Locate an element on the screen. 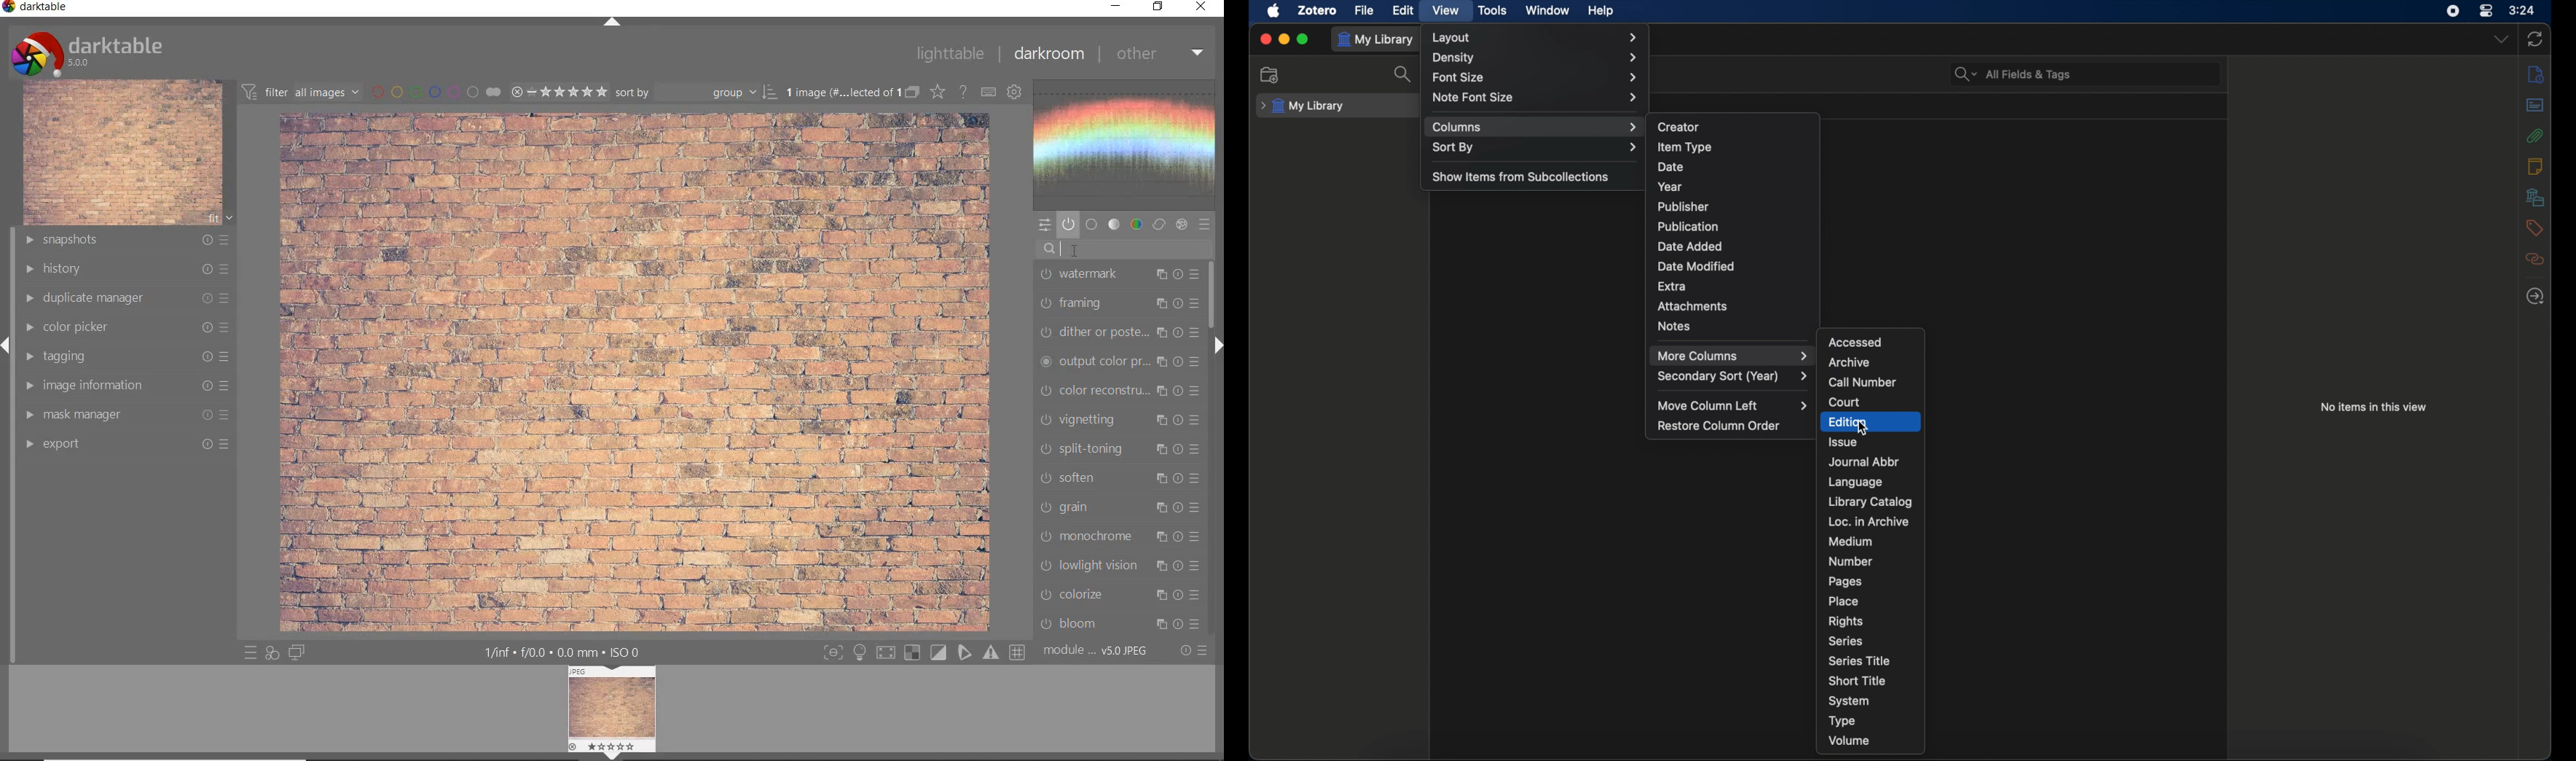  archive is located at coordinates (1849, 362).